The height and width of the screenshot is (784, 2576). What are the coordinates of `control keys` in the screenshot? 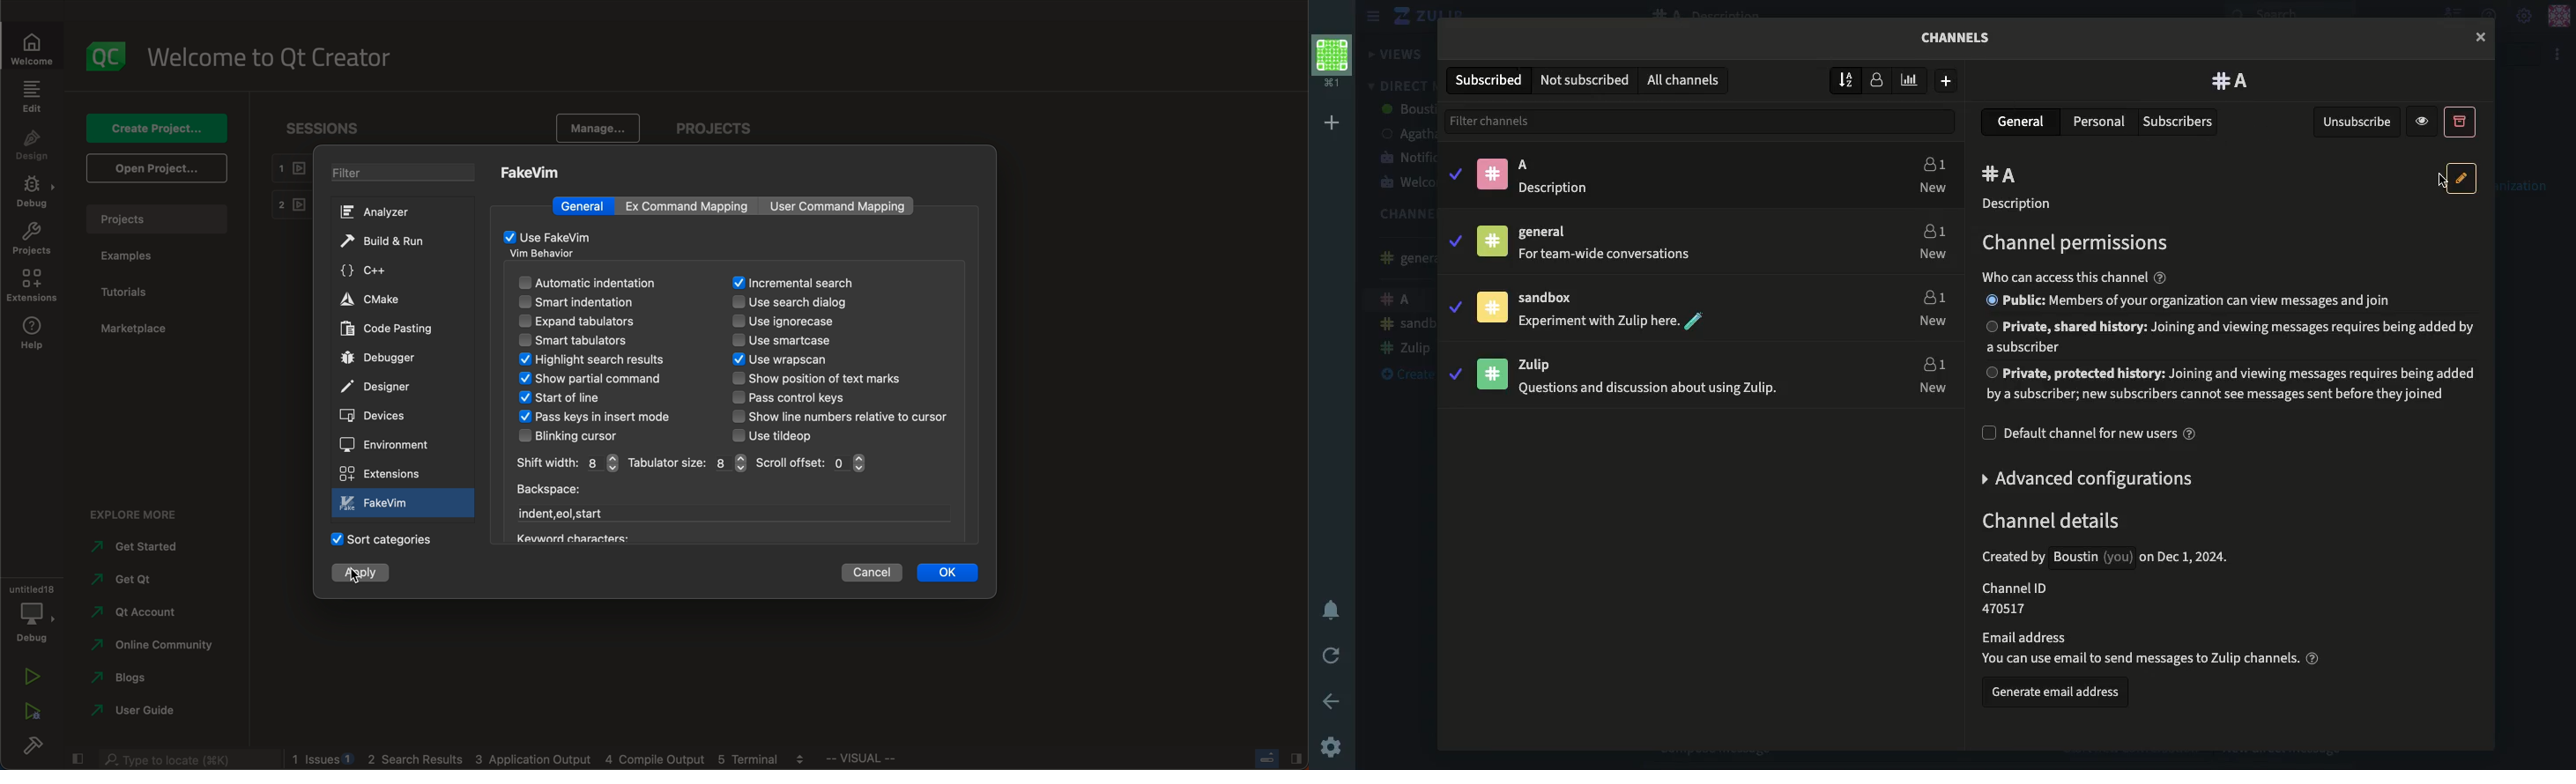 It's located at (799, 399).